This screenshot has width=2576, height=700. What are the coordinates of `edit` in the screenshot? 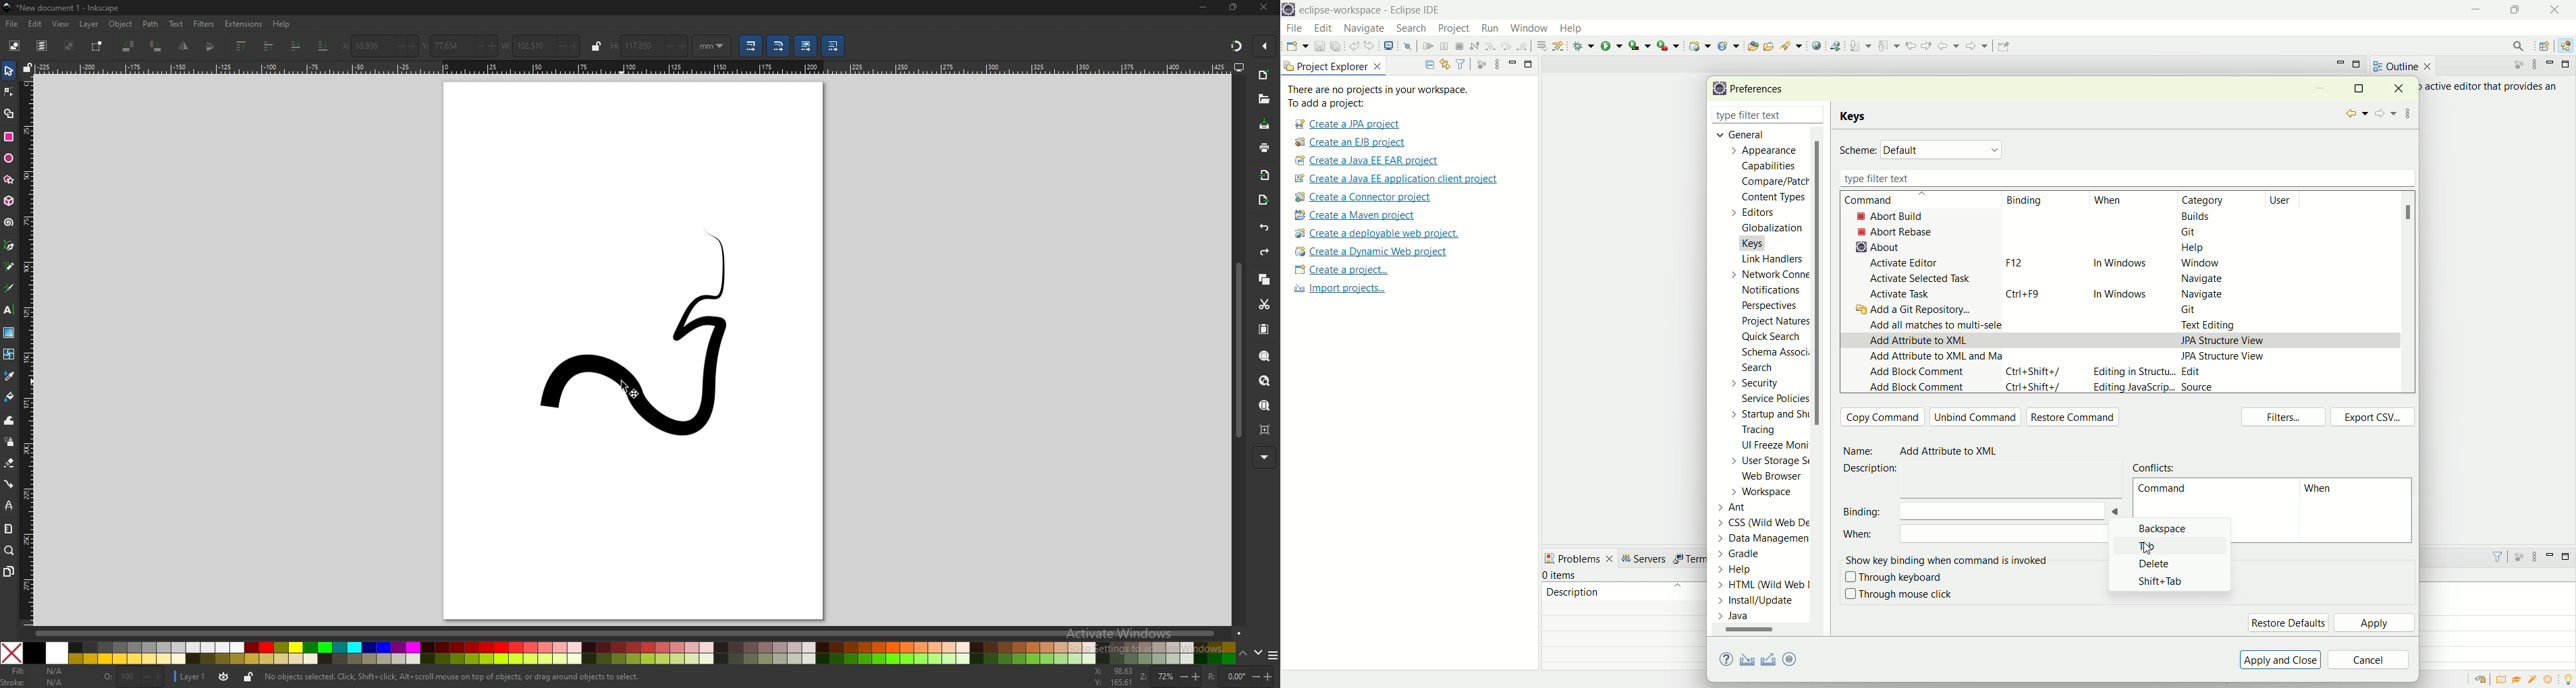 It's located at (35, 24).